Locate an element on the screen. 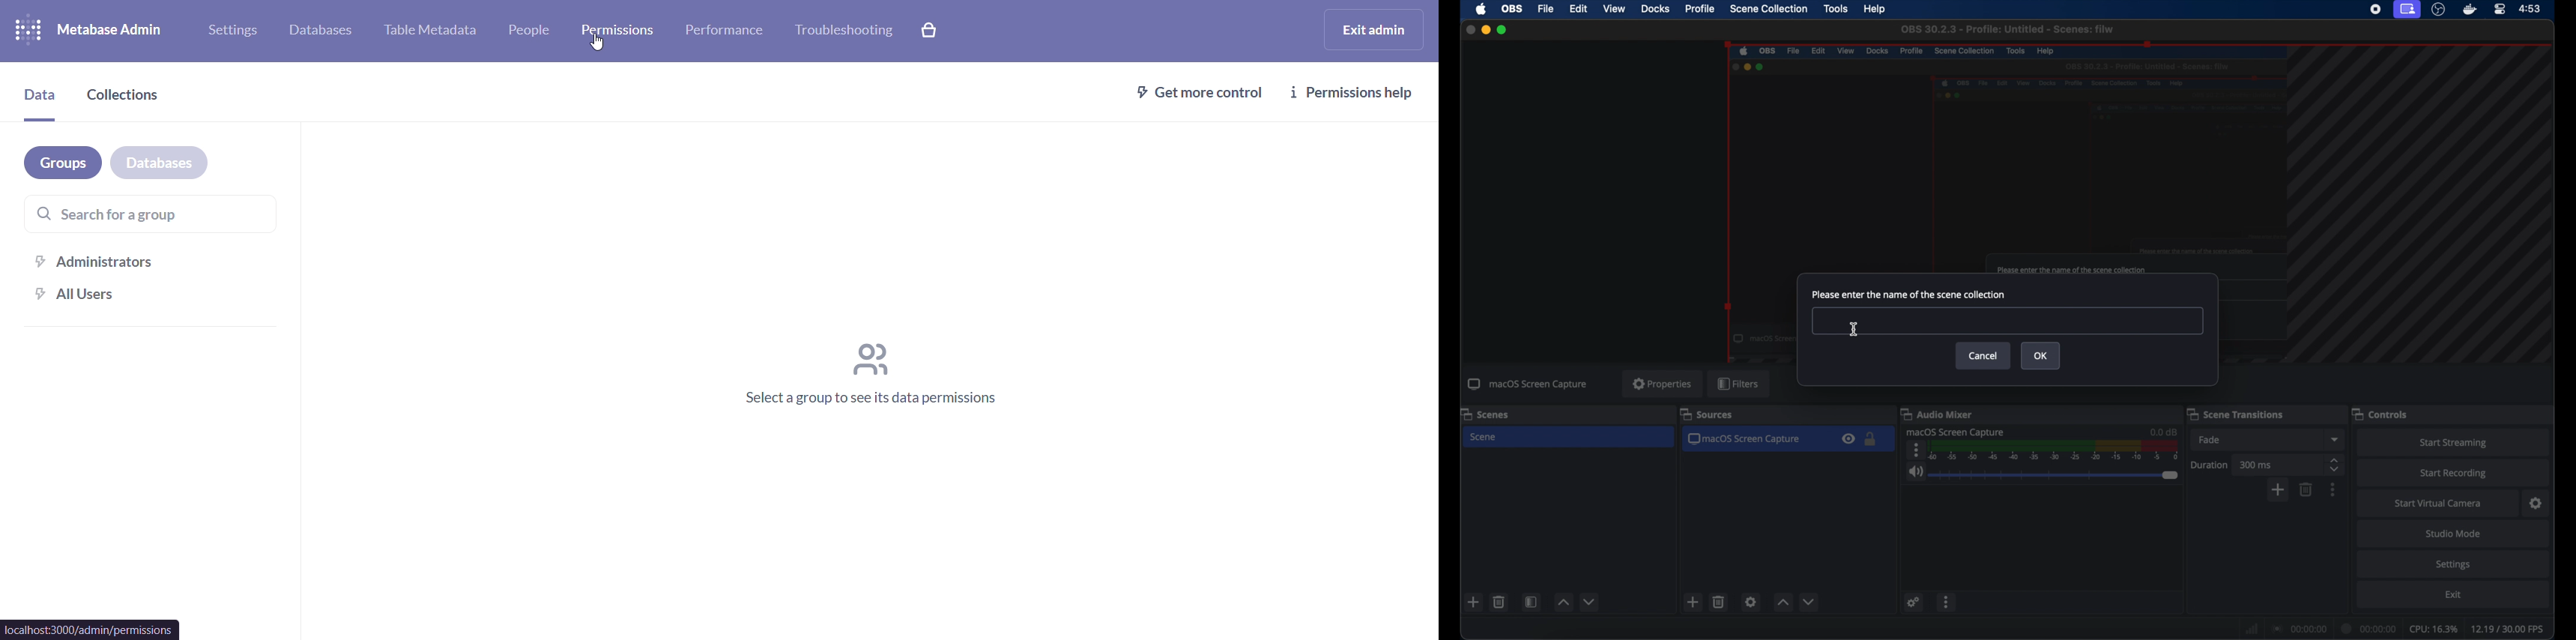 The width and height of the screenshot is (2576, 644). OBS 30.2.3 - Profile: Untitled -Scenes : filw is located at coordinates (2007, 29).